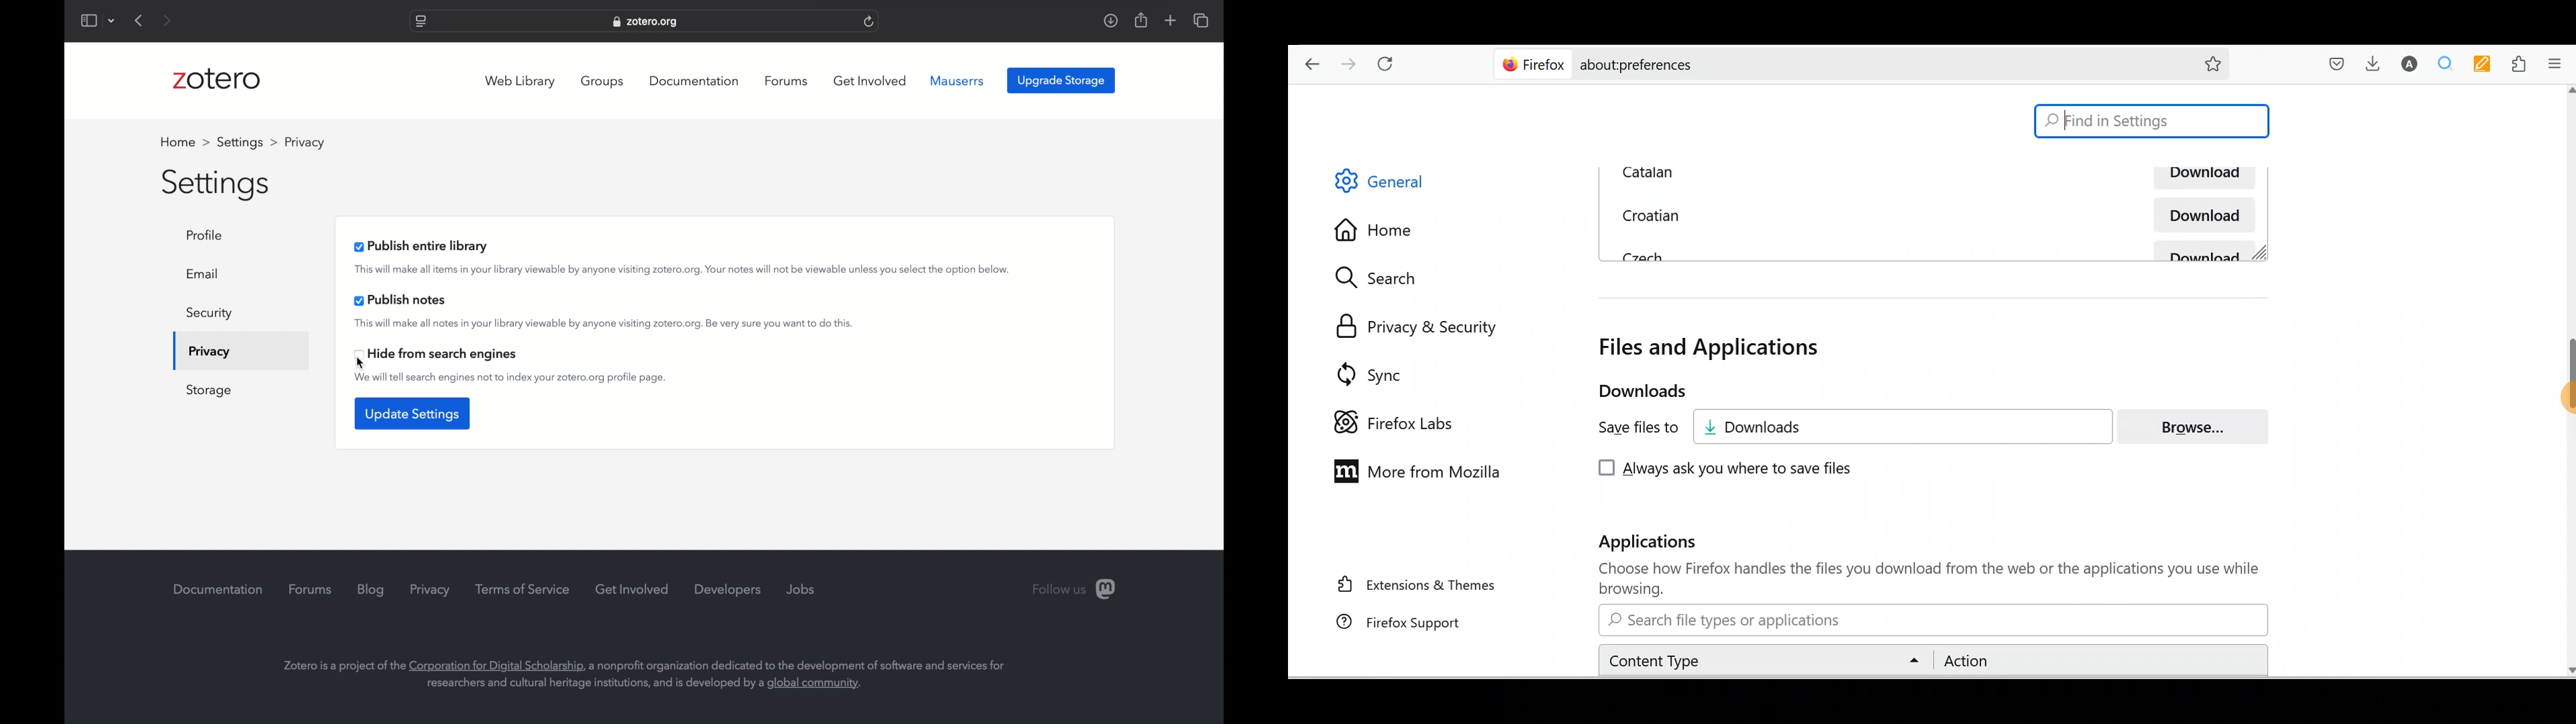 This screenshot has height=728, width=2576. What do you see at coordinates (2331, 64) in the screenshot?
I see `Save to pocket` at bounding box center [2331, 64].